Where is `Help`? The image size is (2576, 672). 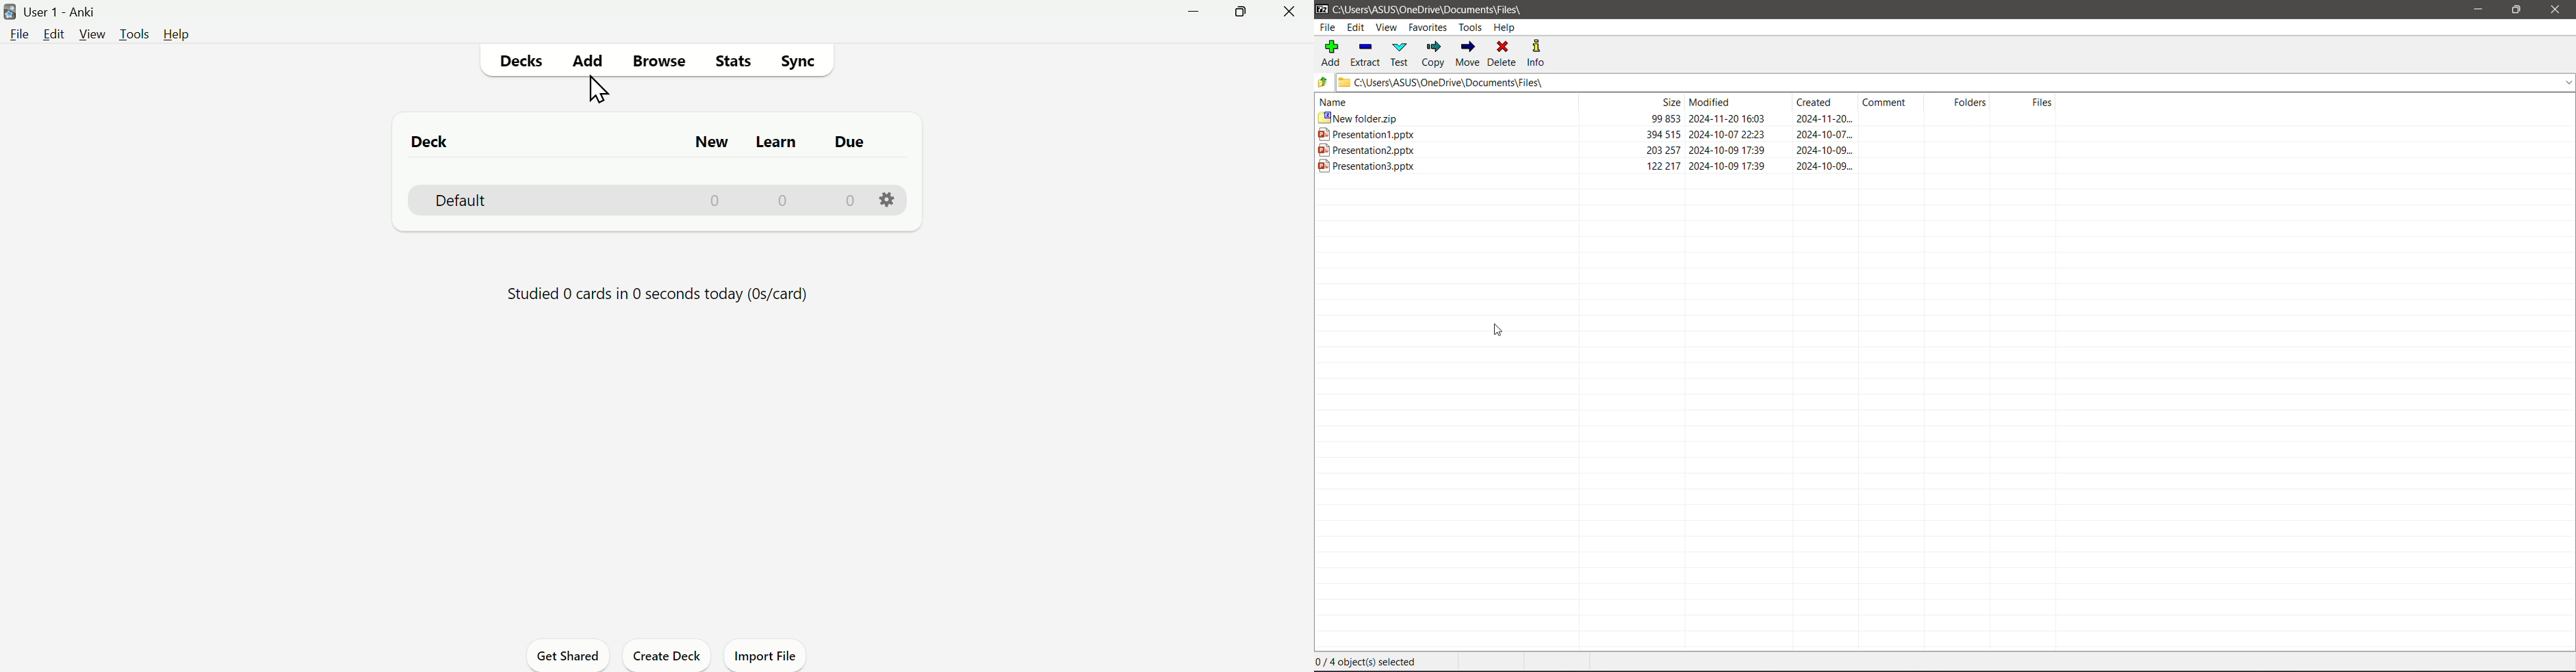
Help is located at coordinates (179, 35).